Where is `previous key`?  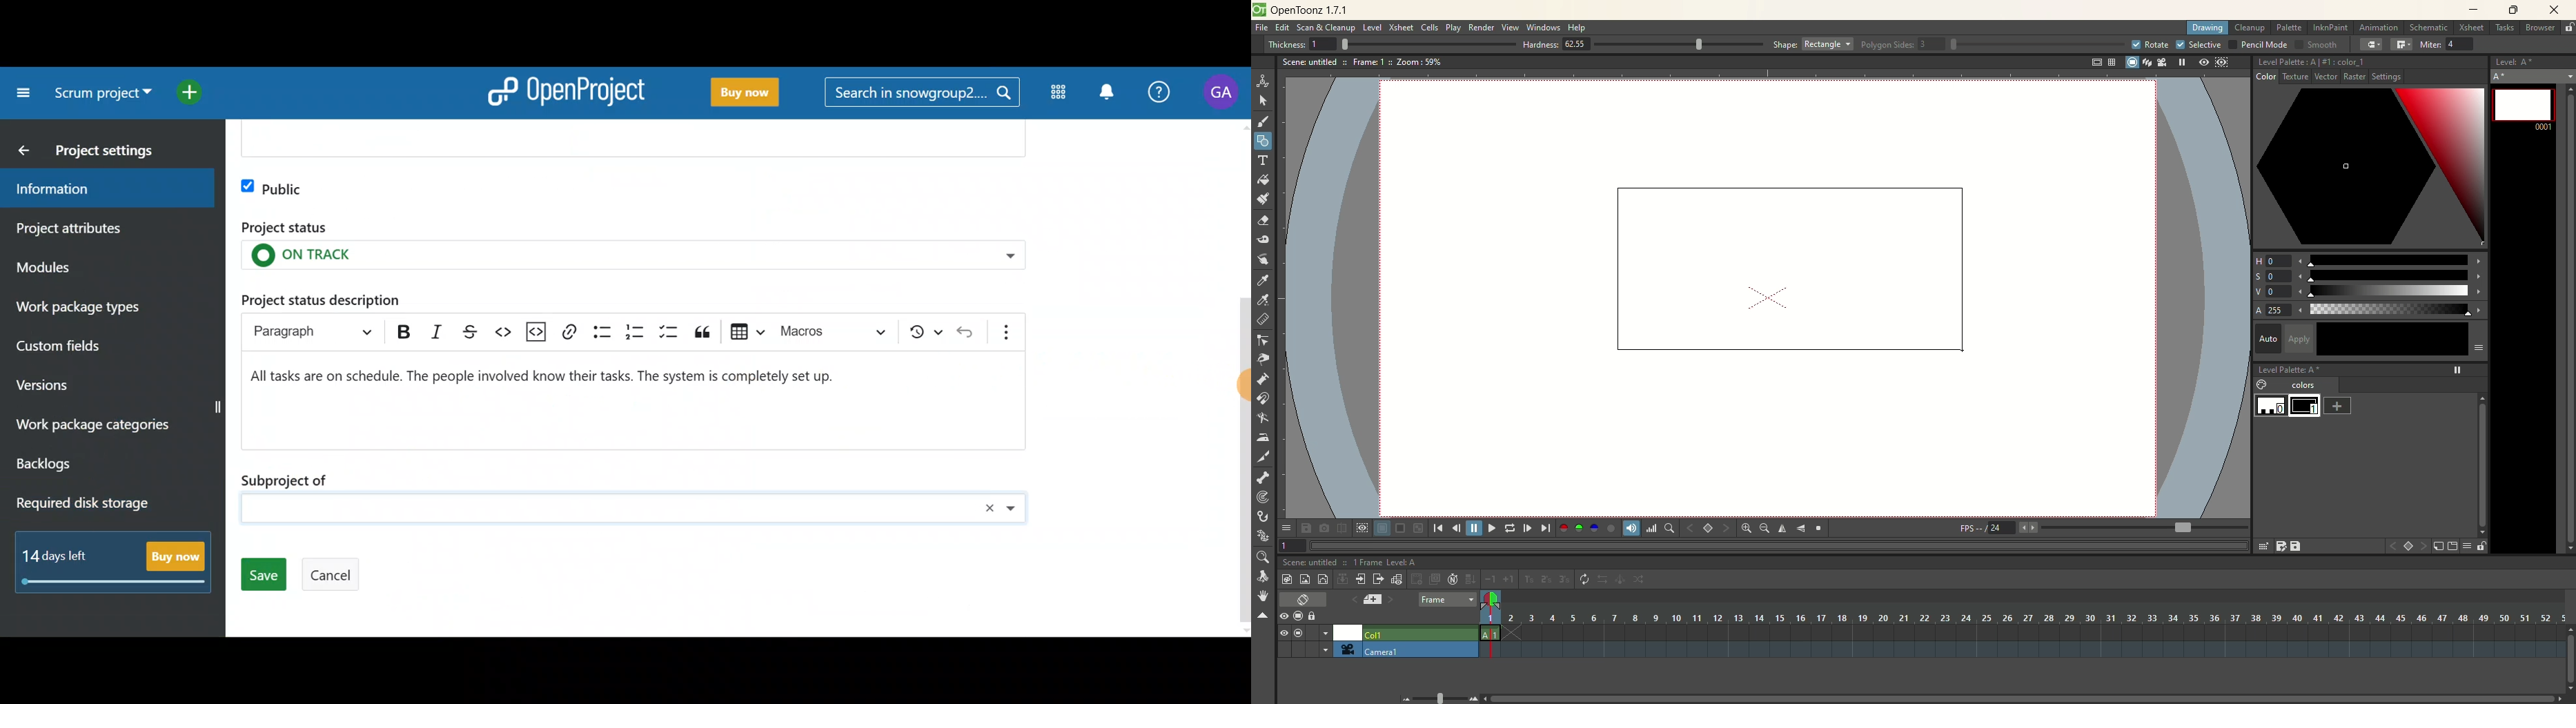
previous key is located at coordinates (1691, 528).